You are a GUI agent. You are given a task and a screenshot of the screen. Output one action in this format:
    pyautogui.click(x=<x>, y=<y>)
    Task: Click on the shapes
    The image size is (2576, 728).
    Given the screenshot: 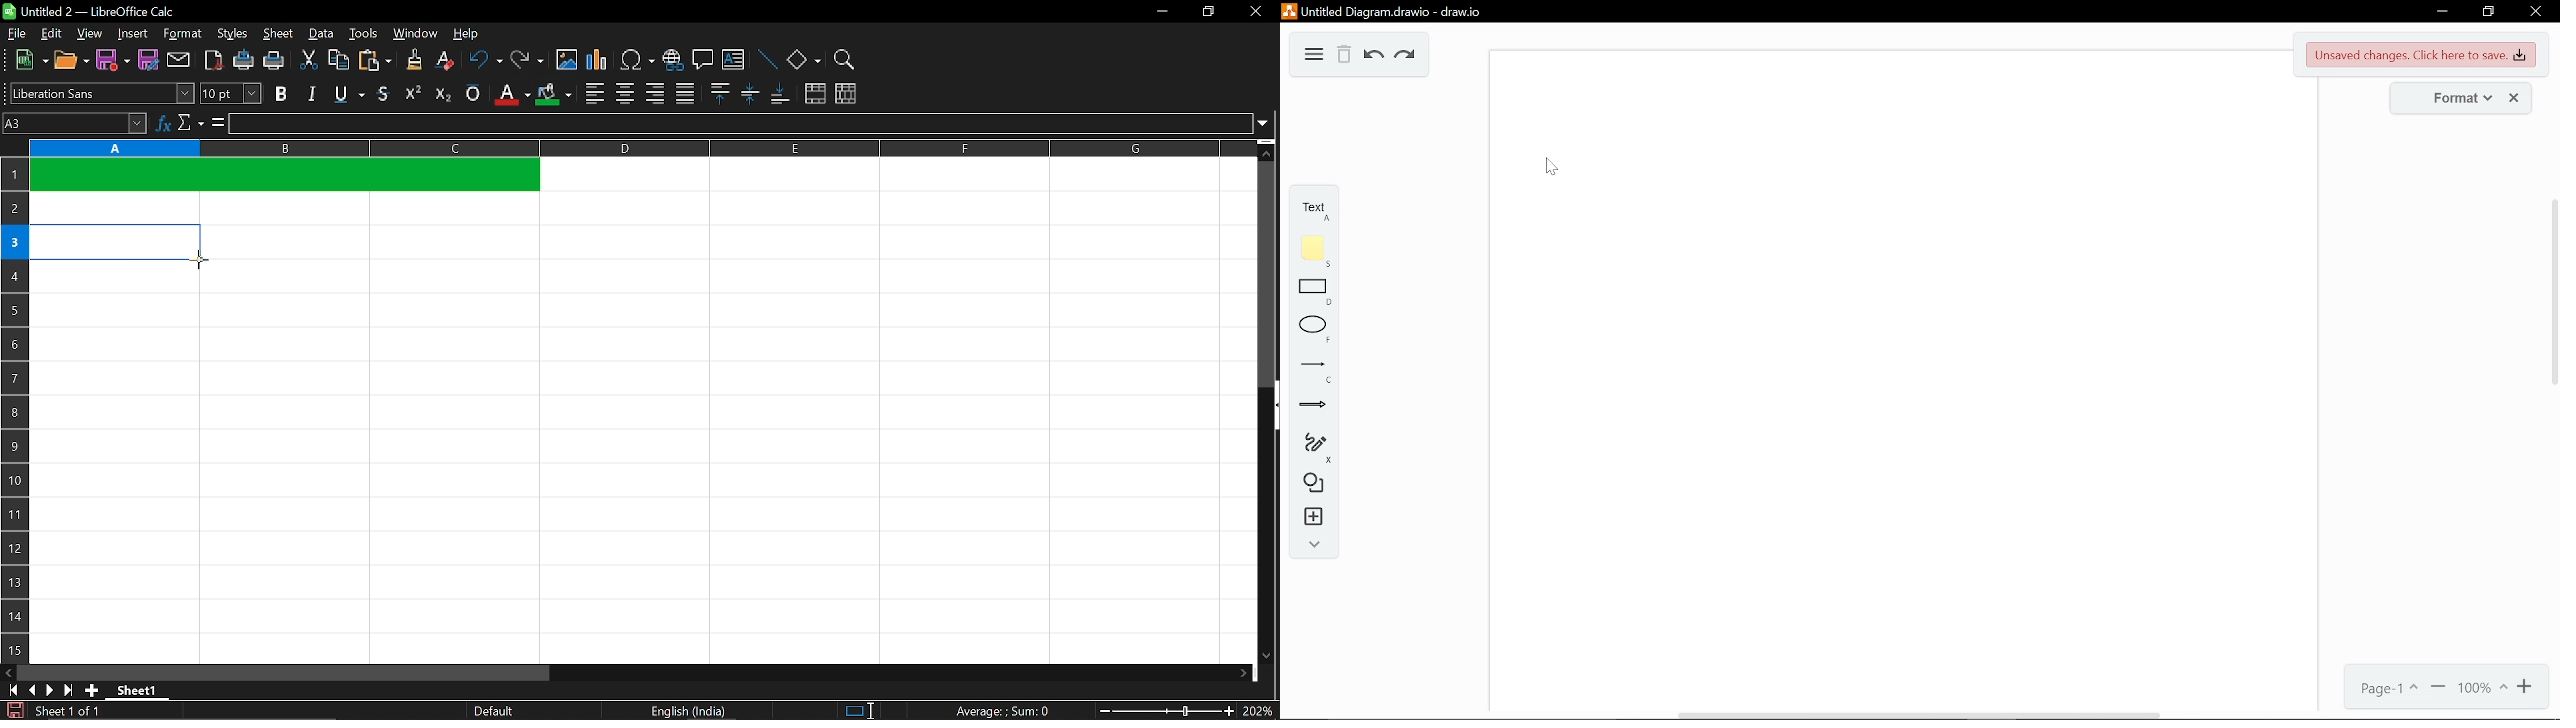 What is the action you would take?
    pyautogui.click(x=1308, y=482)
    